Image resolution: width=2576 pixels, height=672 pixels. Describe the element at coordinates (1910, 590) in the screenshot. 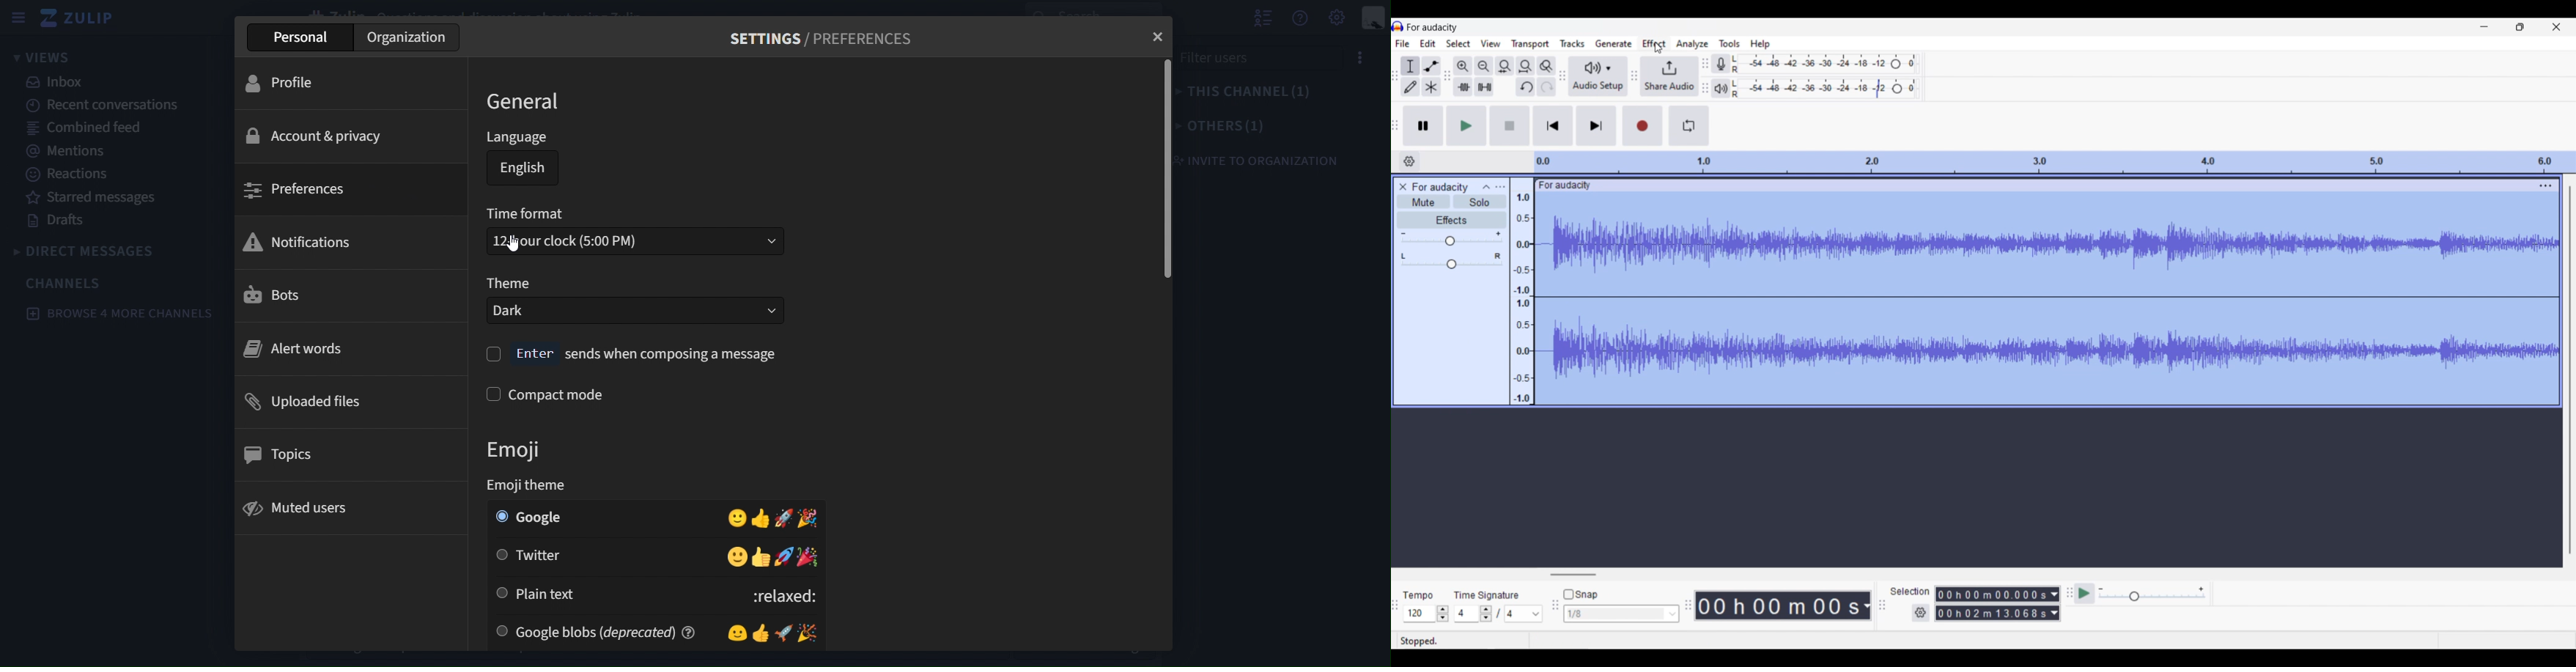

I see `Selection` at that location.